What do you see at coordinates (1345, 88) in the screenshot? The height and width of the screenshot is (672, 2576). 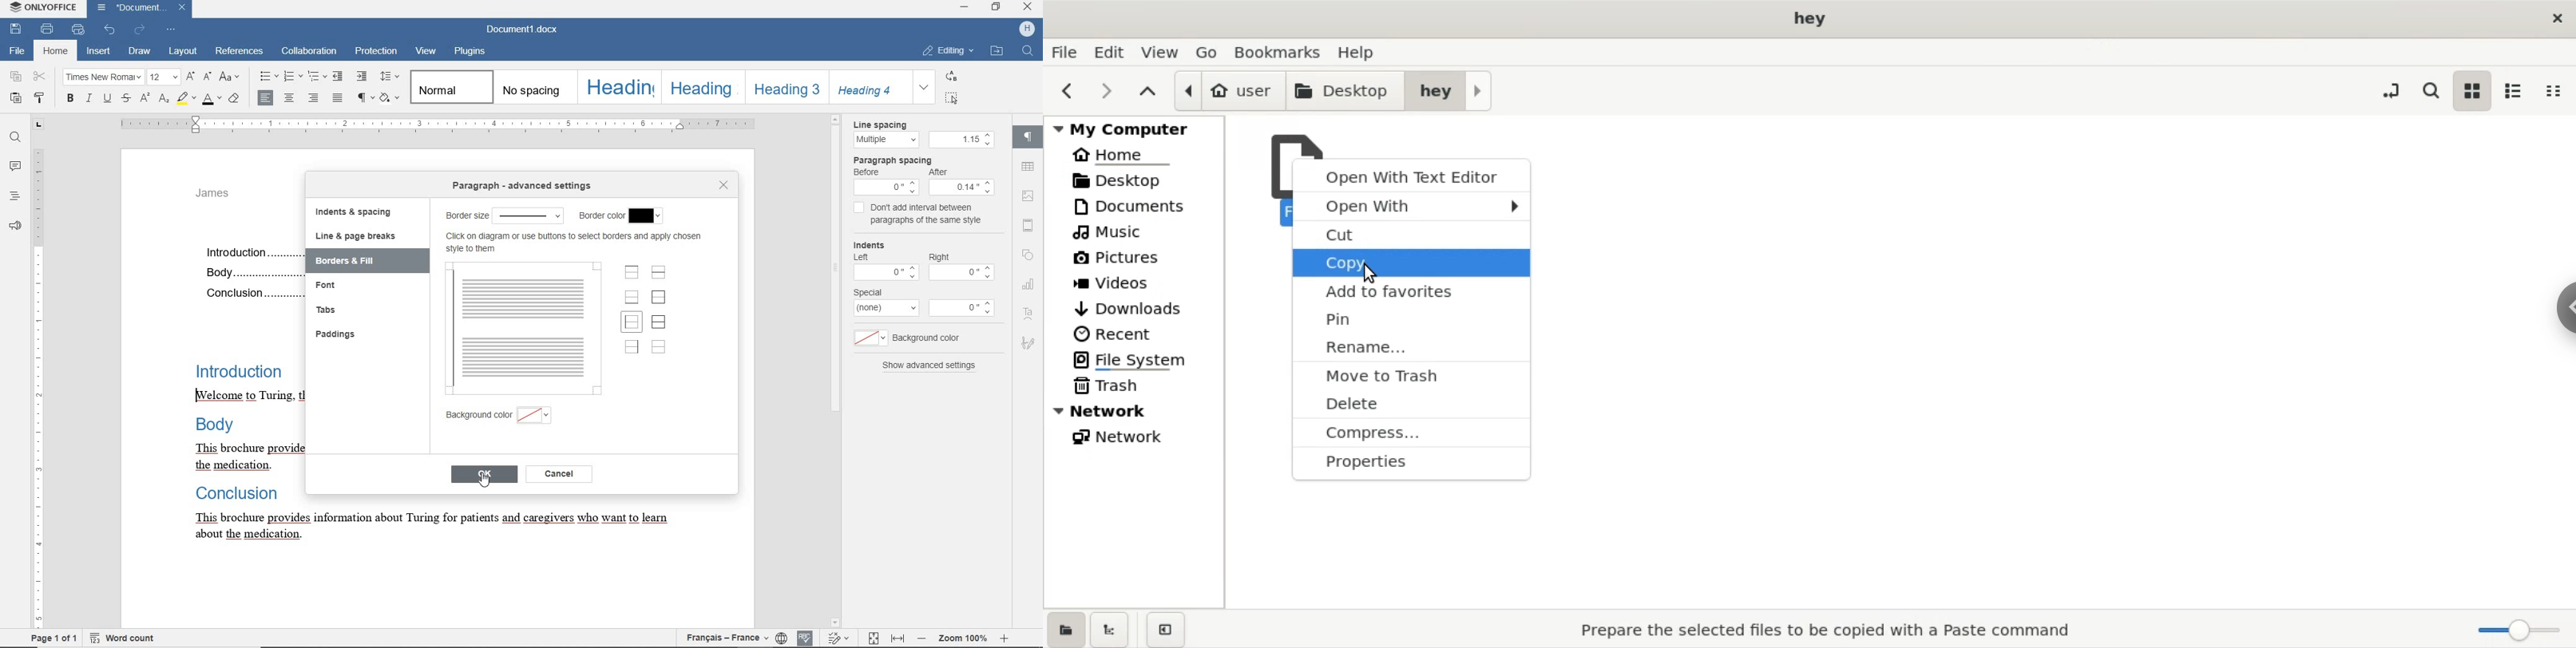 I see `desktop` at bounding box center [1345, 88].